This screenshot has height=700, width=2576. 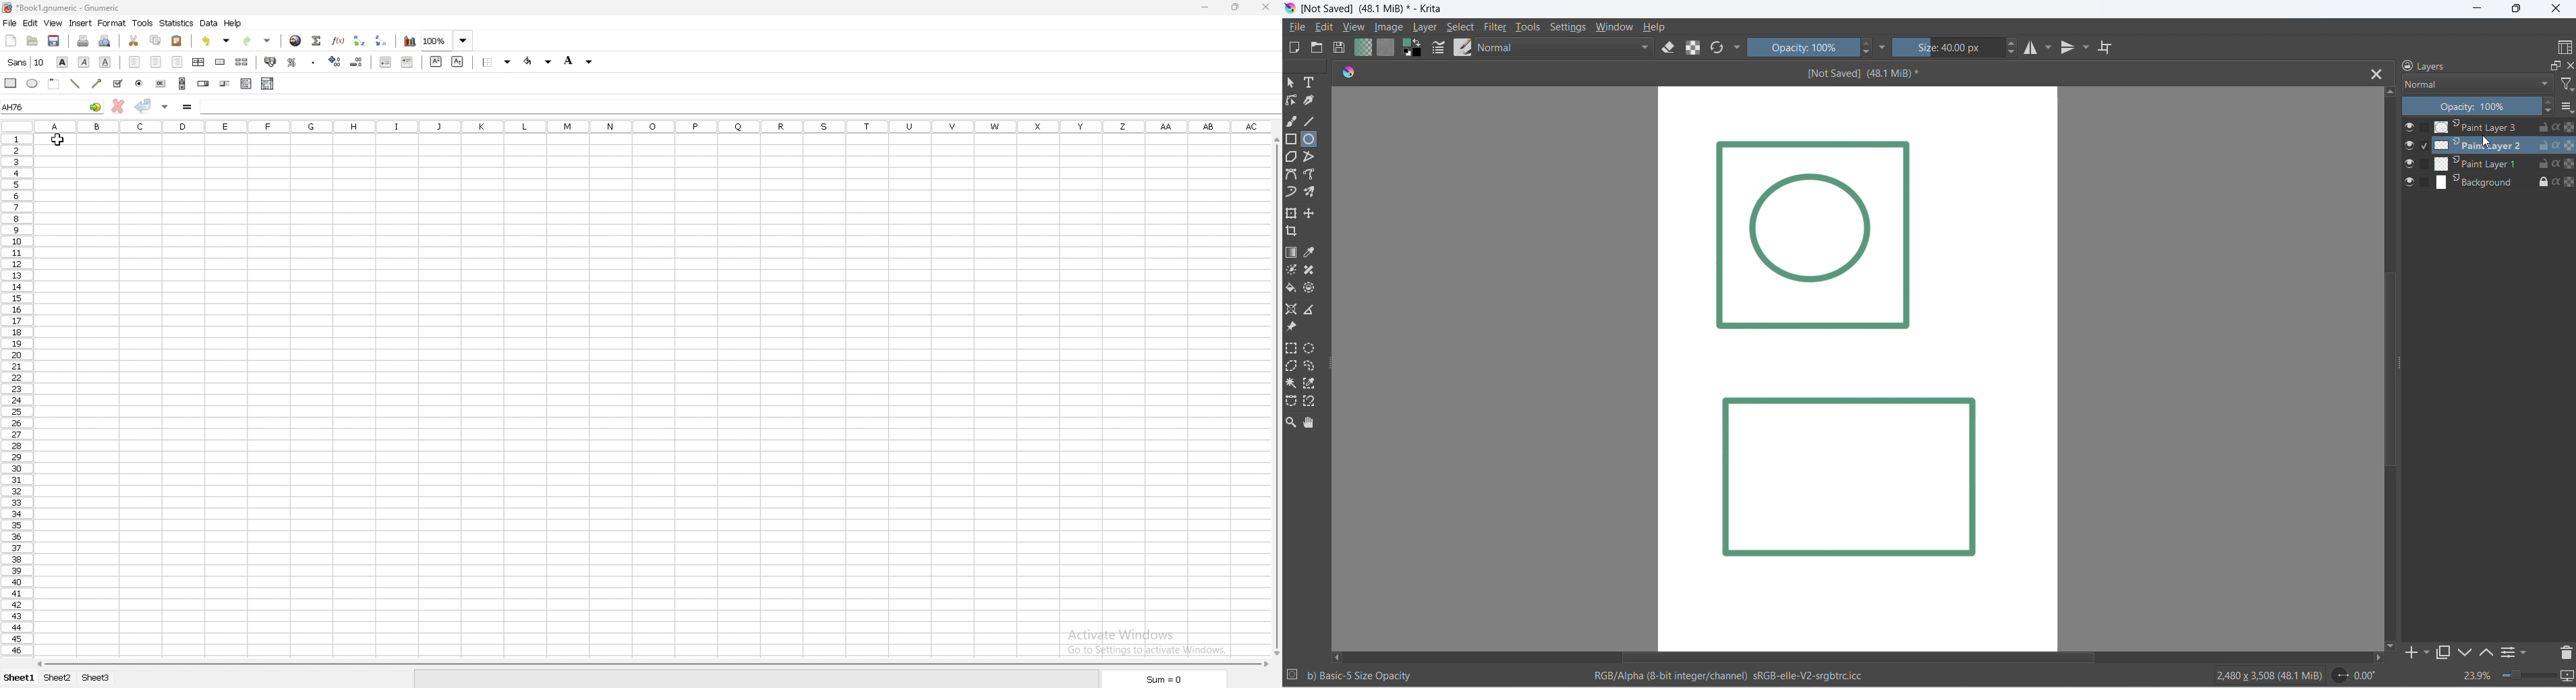 I want to click on enclose tool, so click(x=1312, y=289).